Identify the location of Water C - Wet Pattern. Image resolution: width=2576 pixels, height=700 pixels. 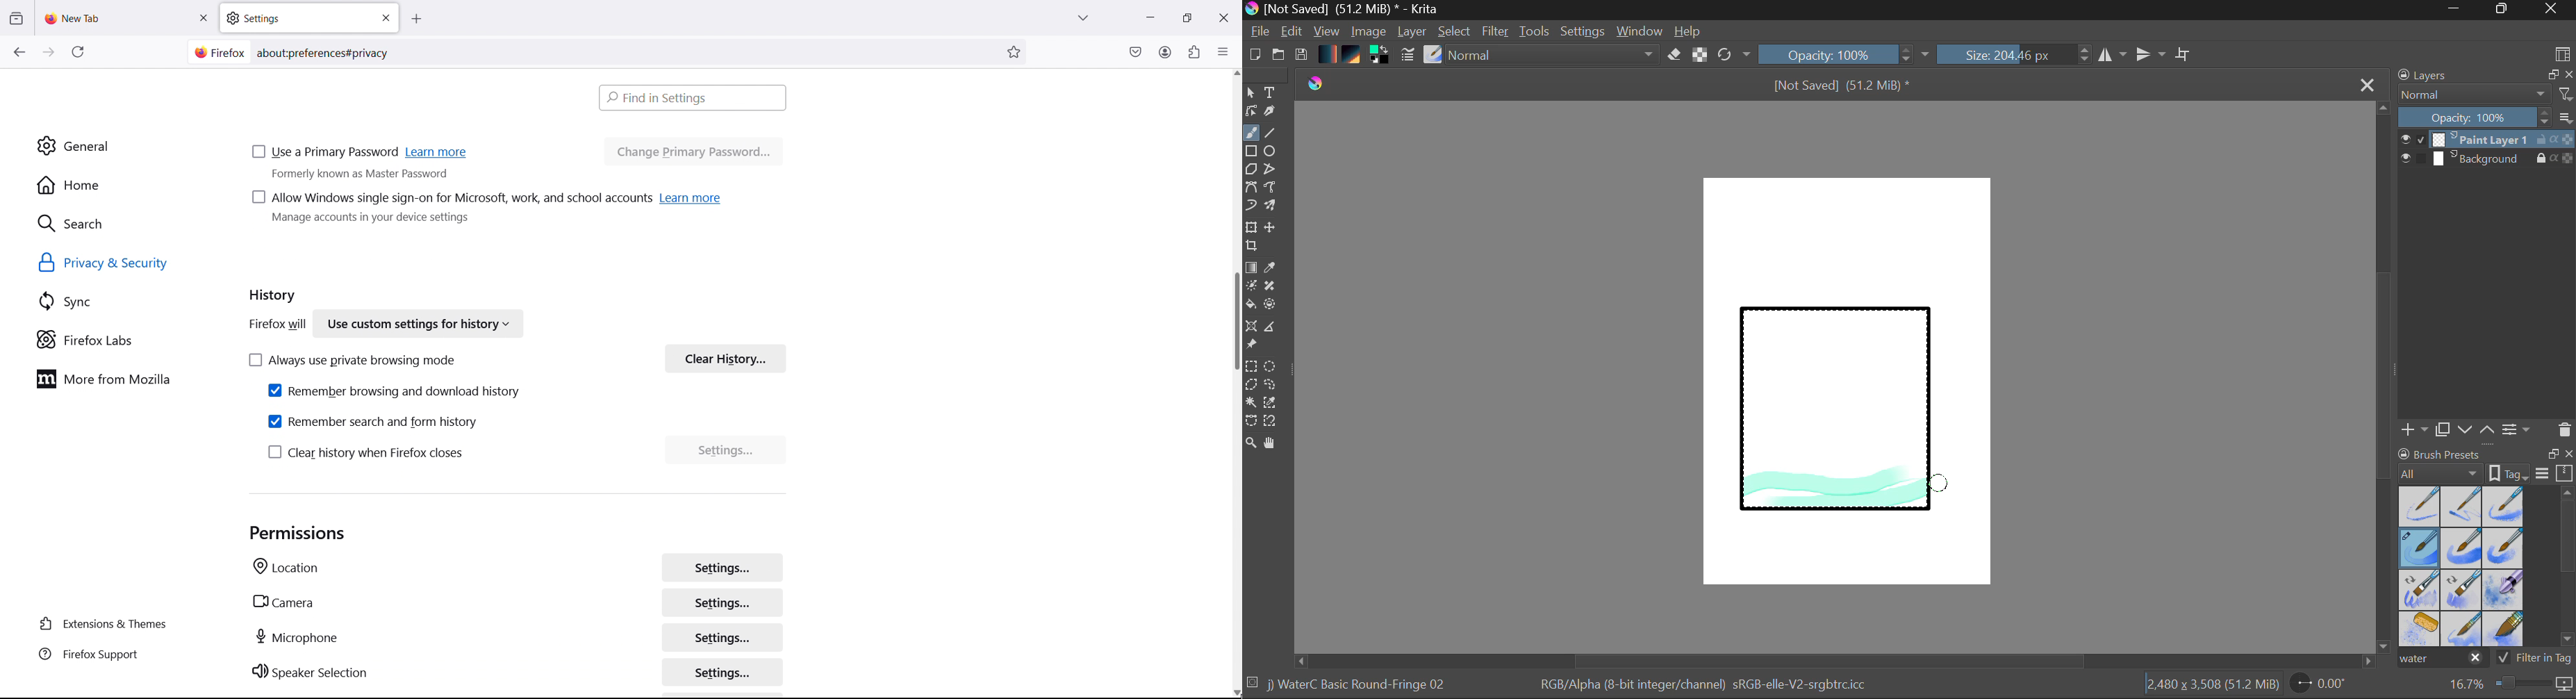
(2502, 507).